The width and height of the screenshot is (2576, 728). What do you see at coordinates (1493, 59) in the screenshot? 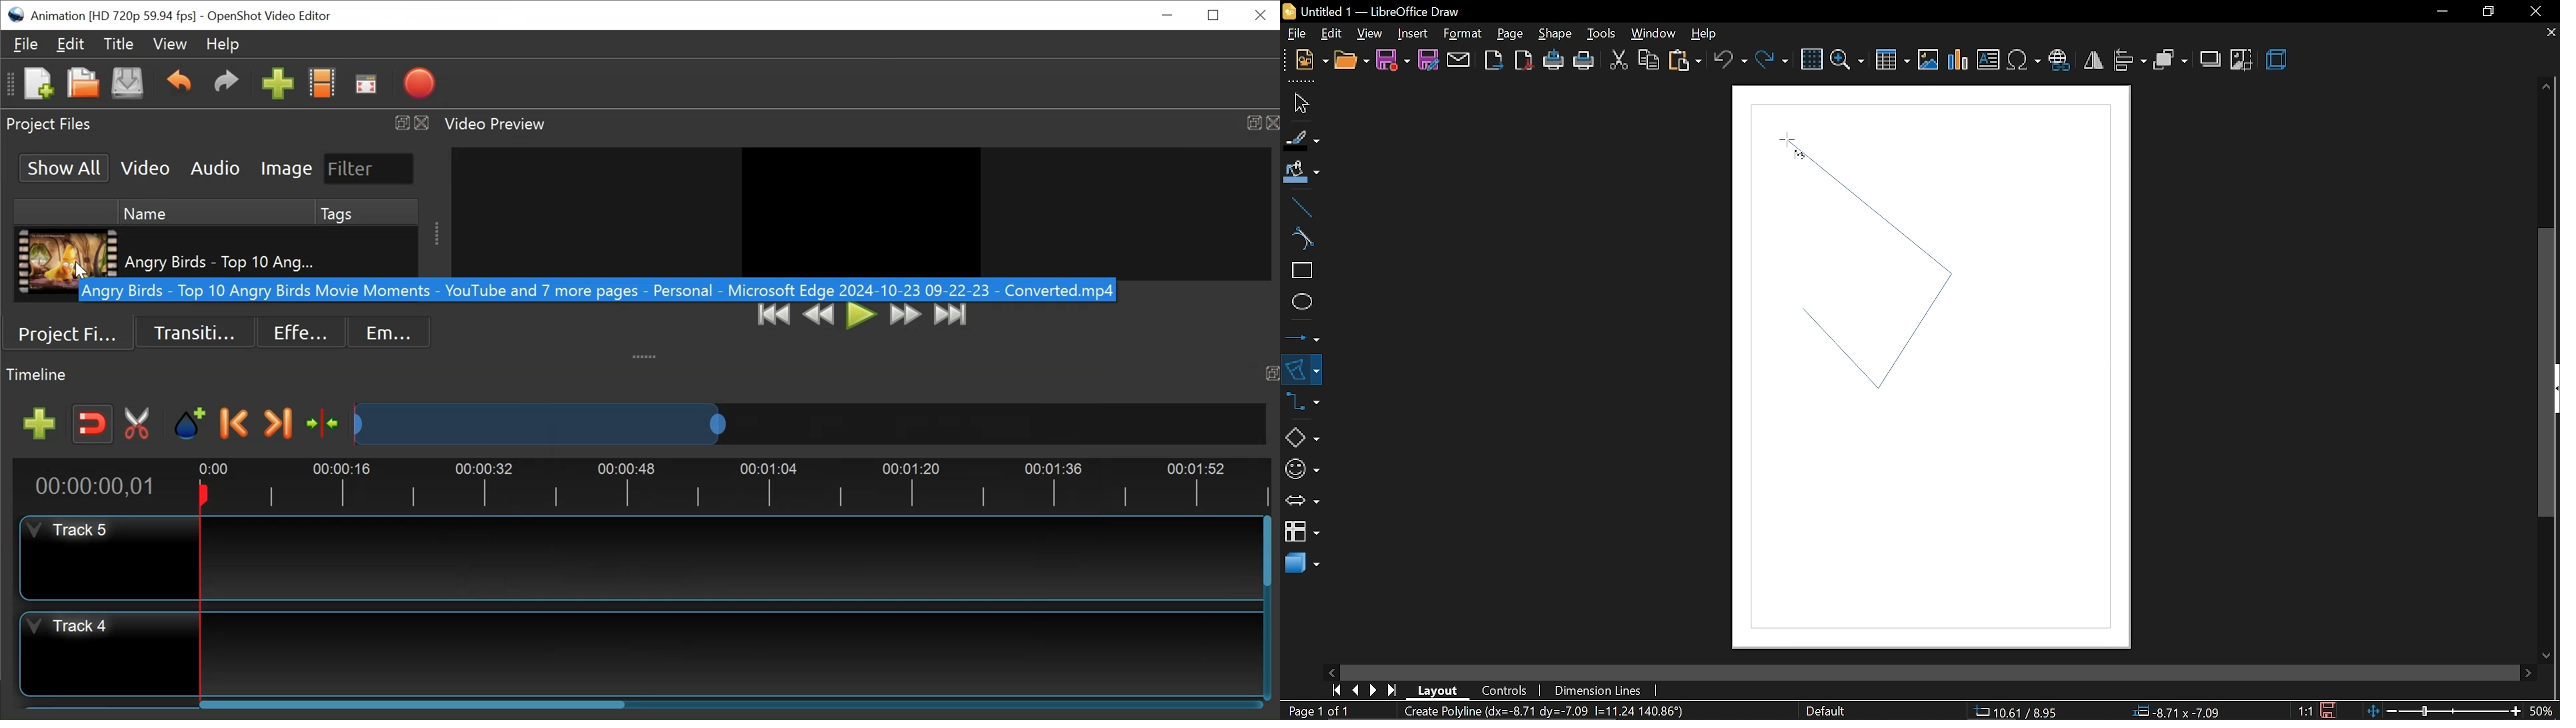
I see `export` at bounding box center [1493, 59].